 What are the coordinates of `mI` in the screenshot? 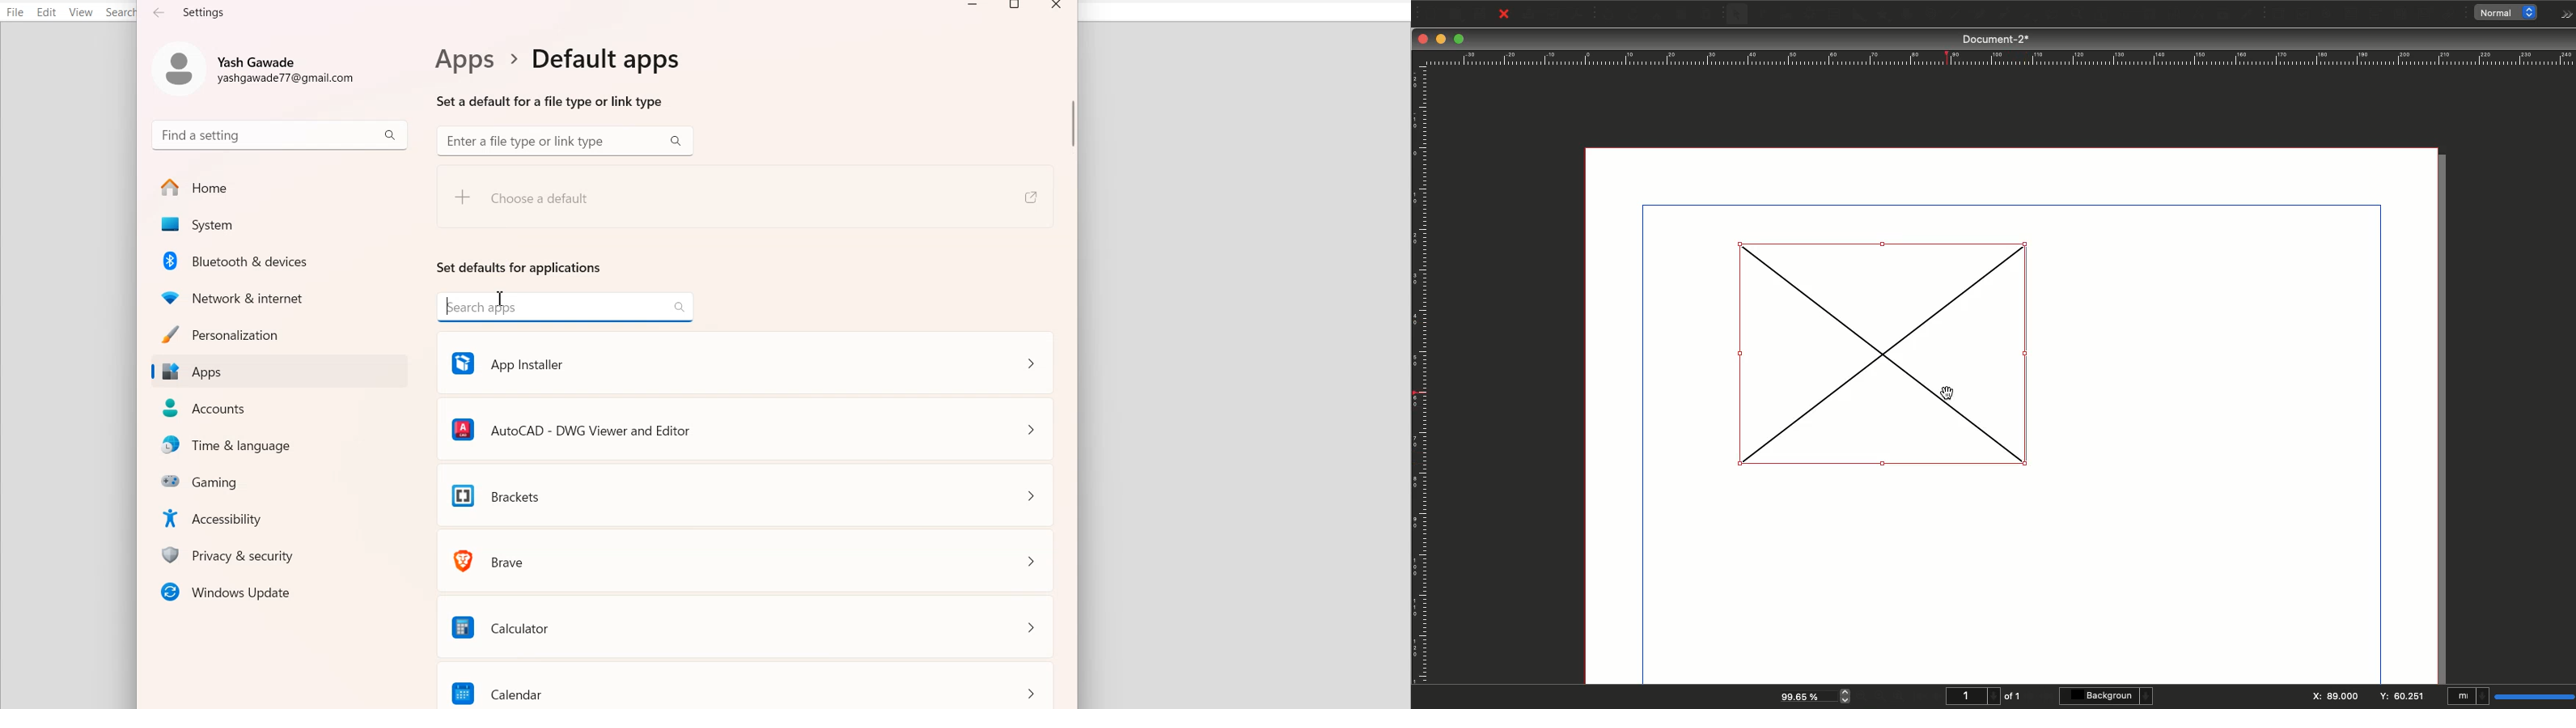 It's located at (2468, 698).